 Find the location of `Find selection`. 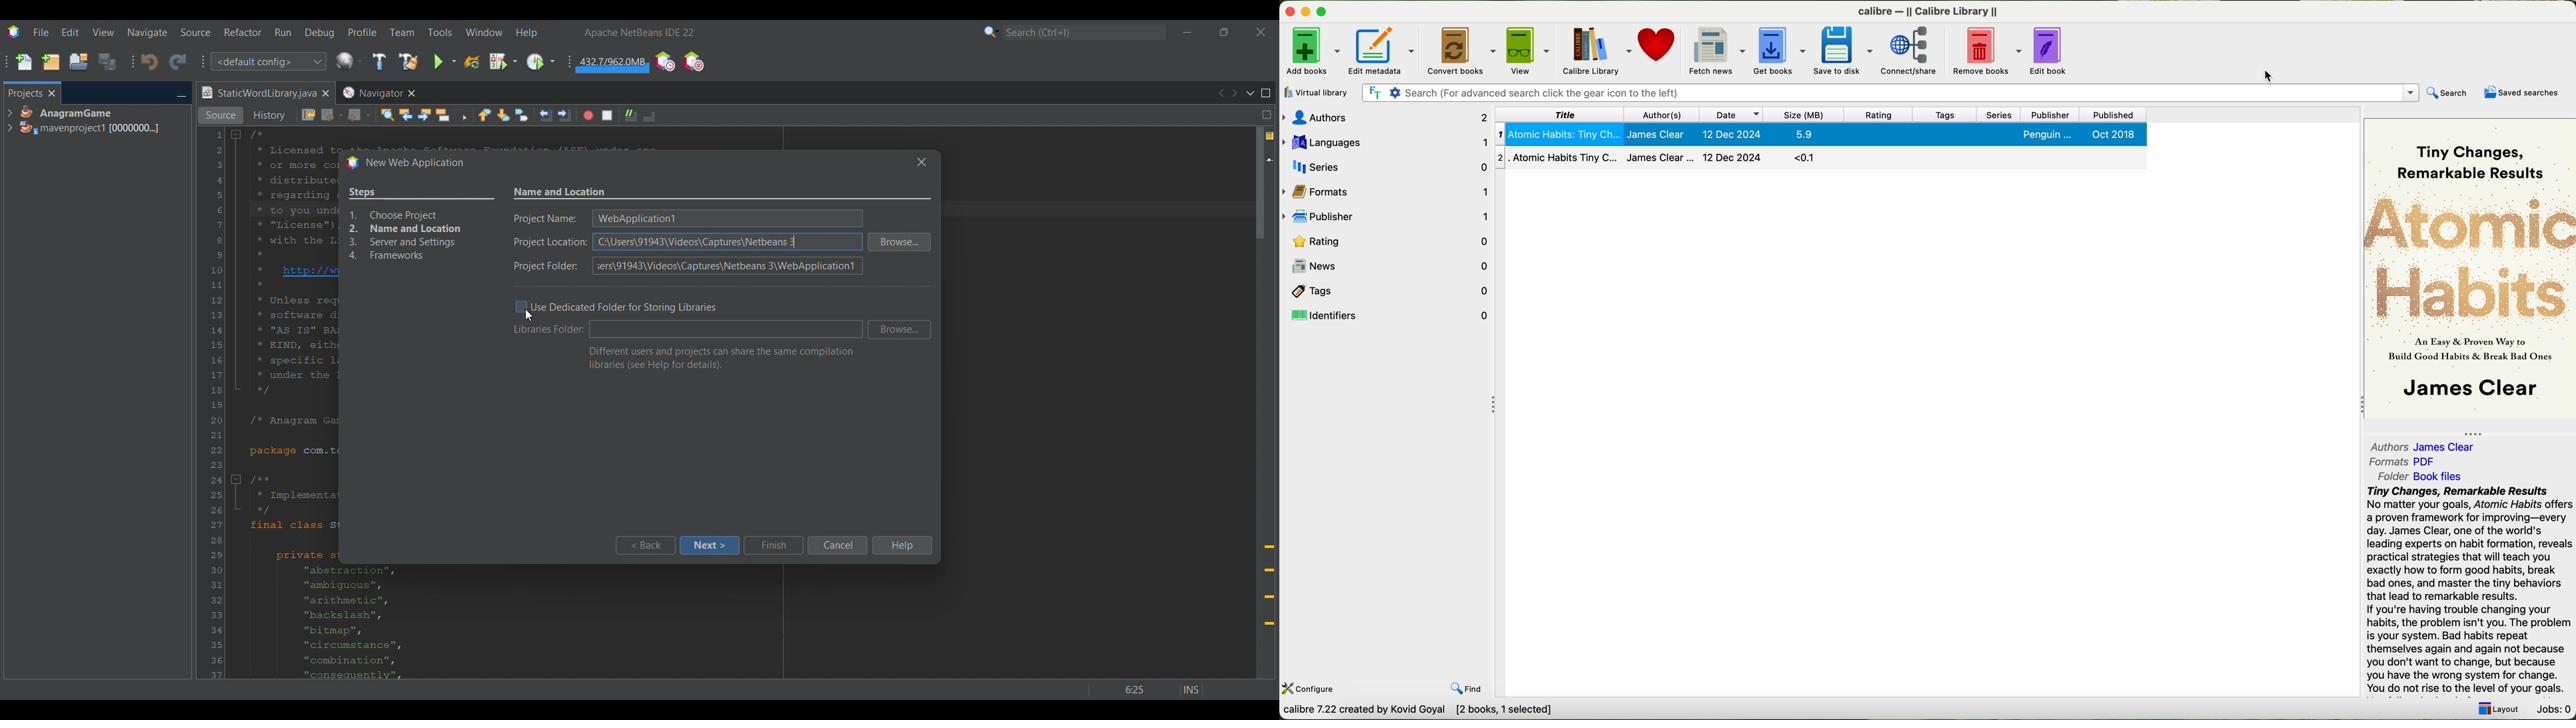

Find selection is located at coordinates (387, 115).